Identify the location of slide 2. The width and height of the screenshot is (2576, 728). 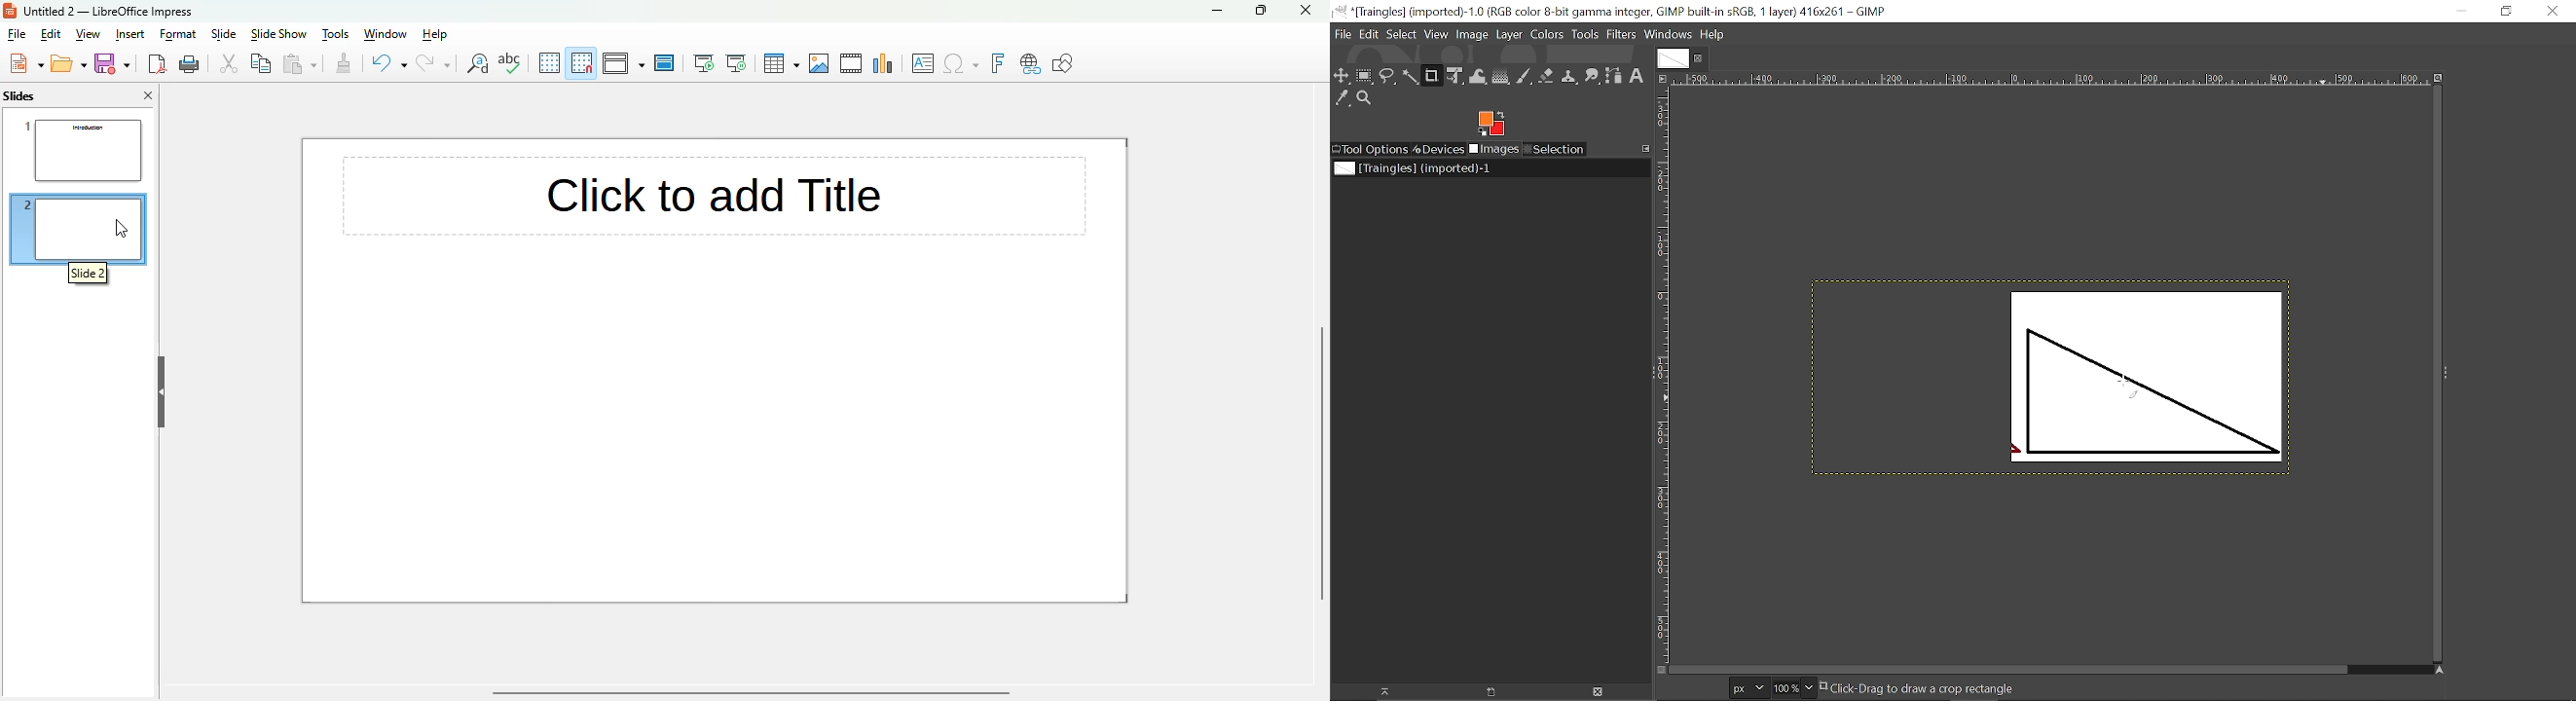
(90, 274).